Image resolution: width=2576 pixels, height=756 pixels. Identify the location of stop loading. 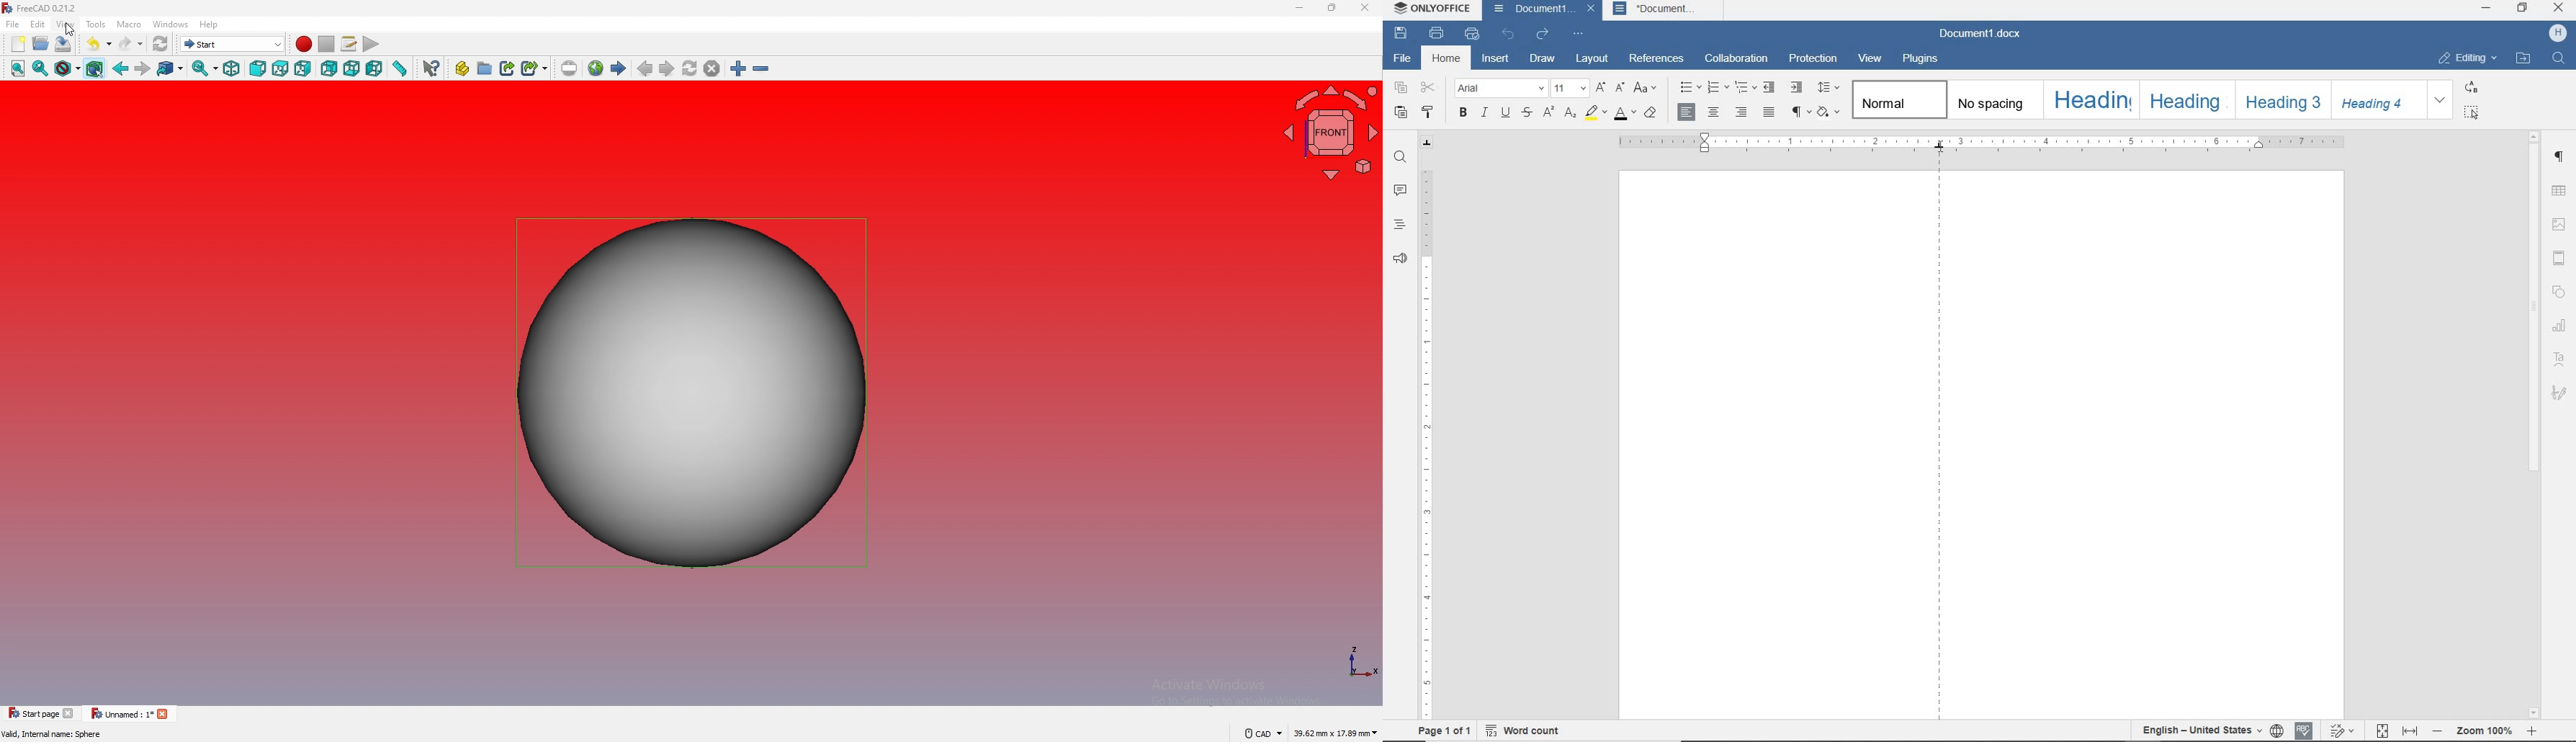
(712, 68).